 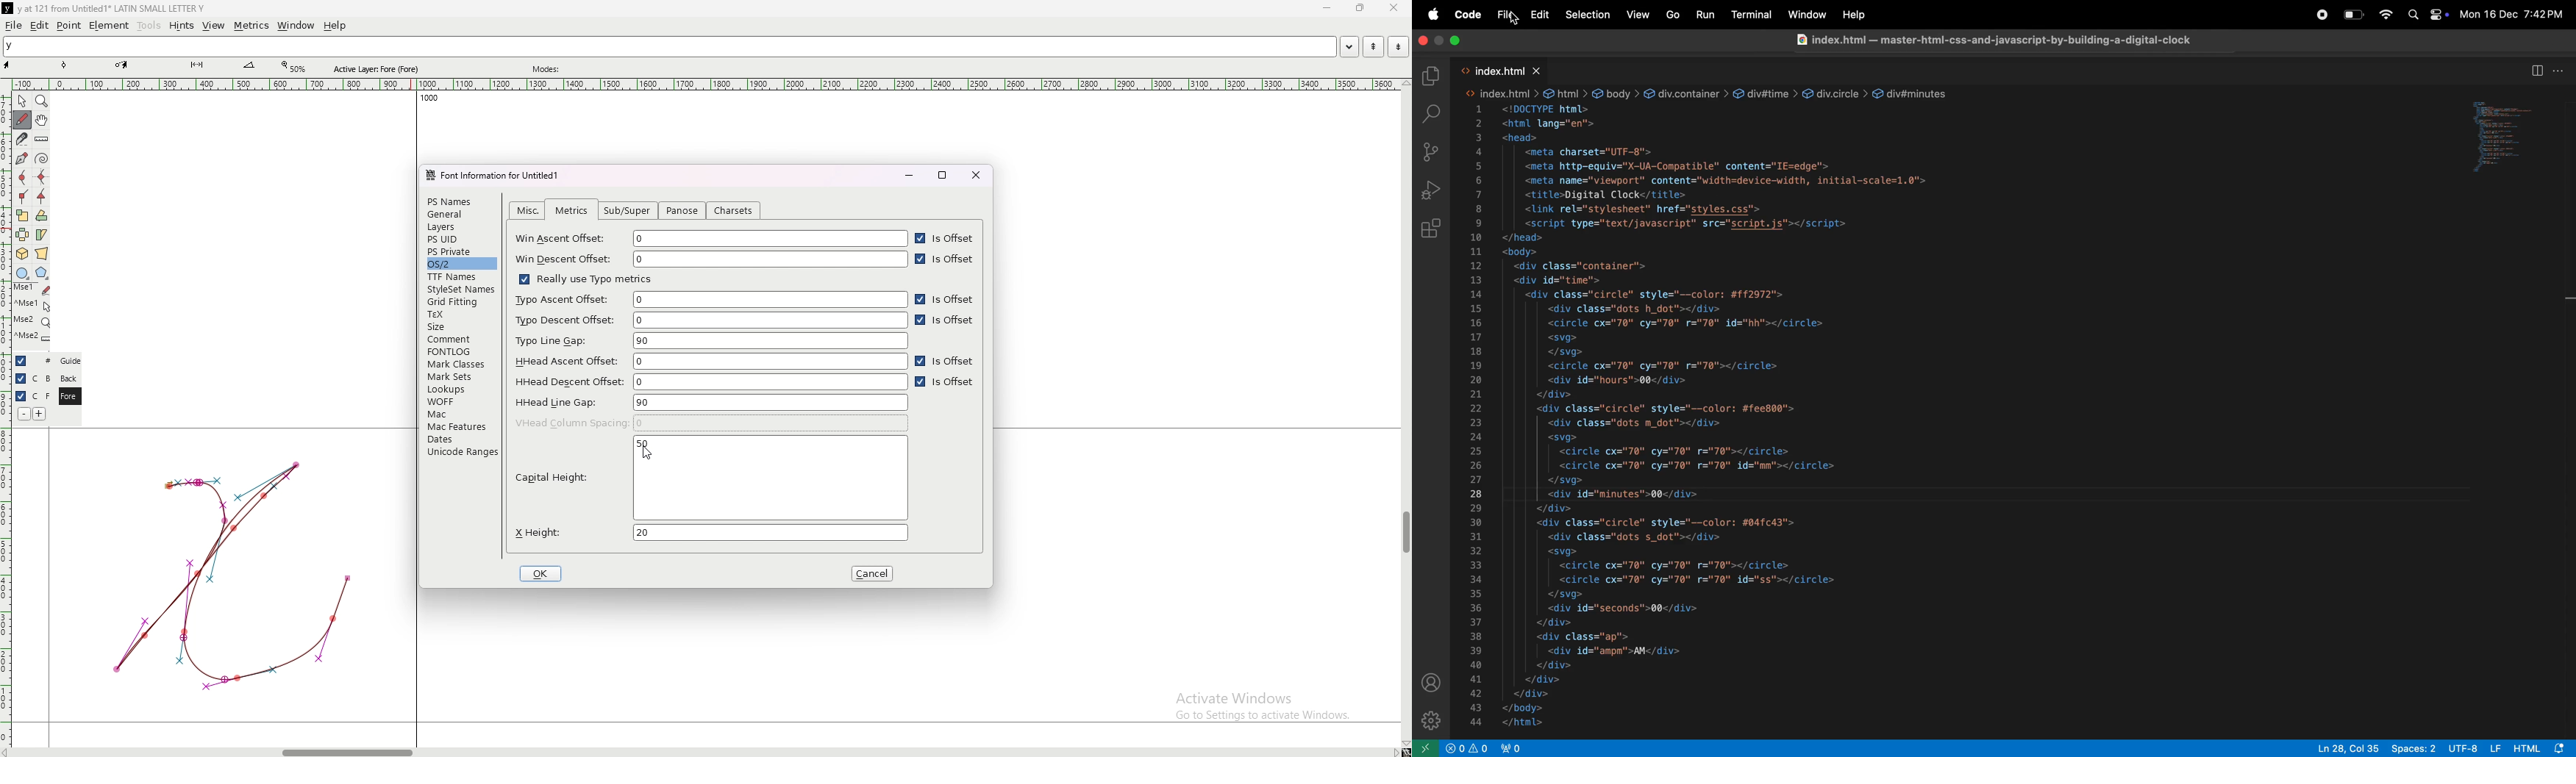 I want to click on Edit, so click(x=1541, y=15).